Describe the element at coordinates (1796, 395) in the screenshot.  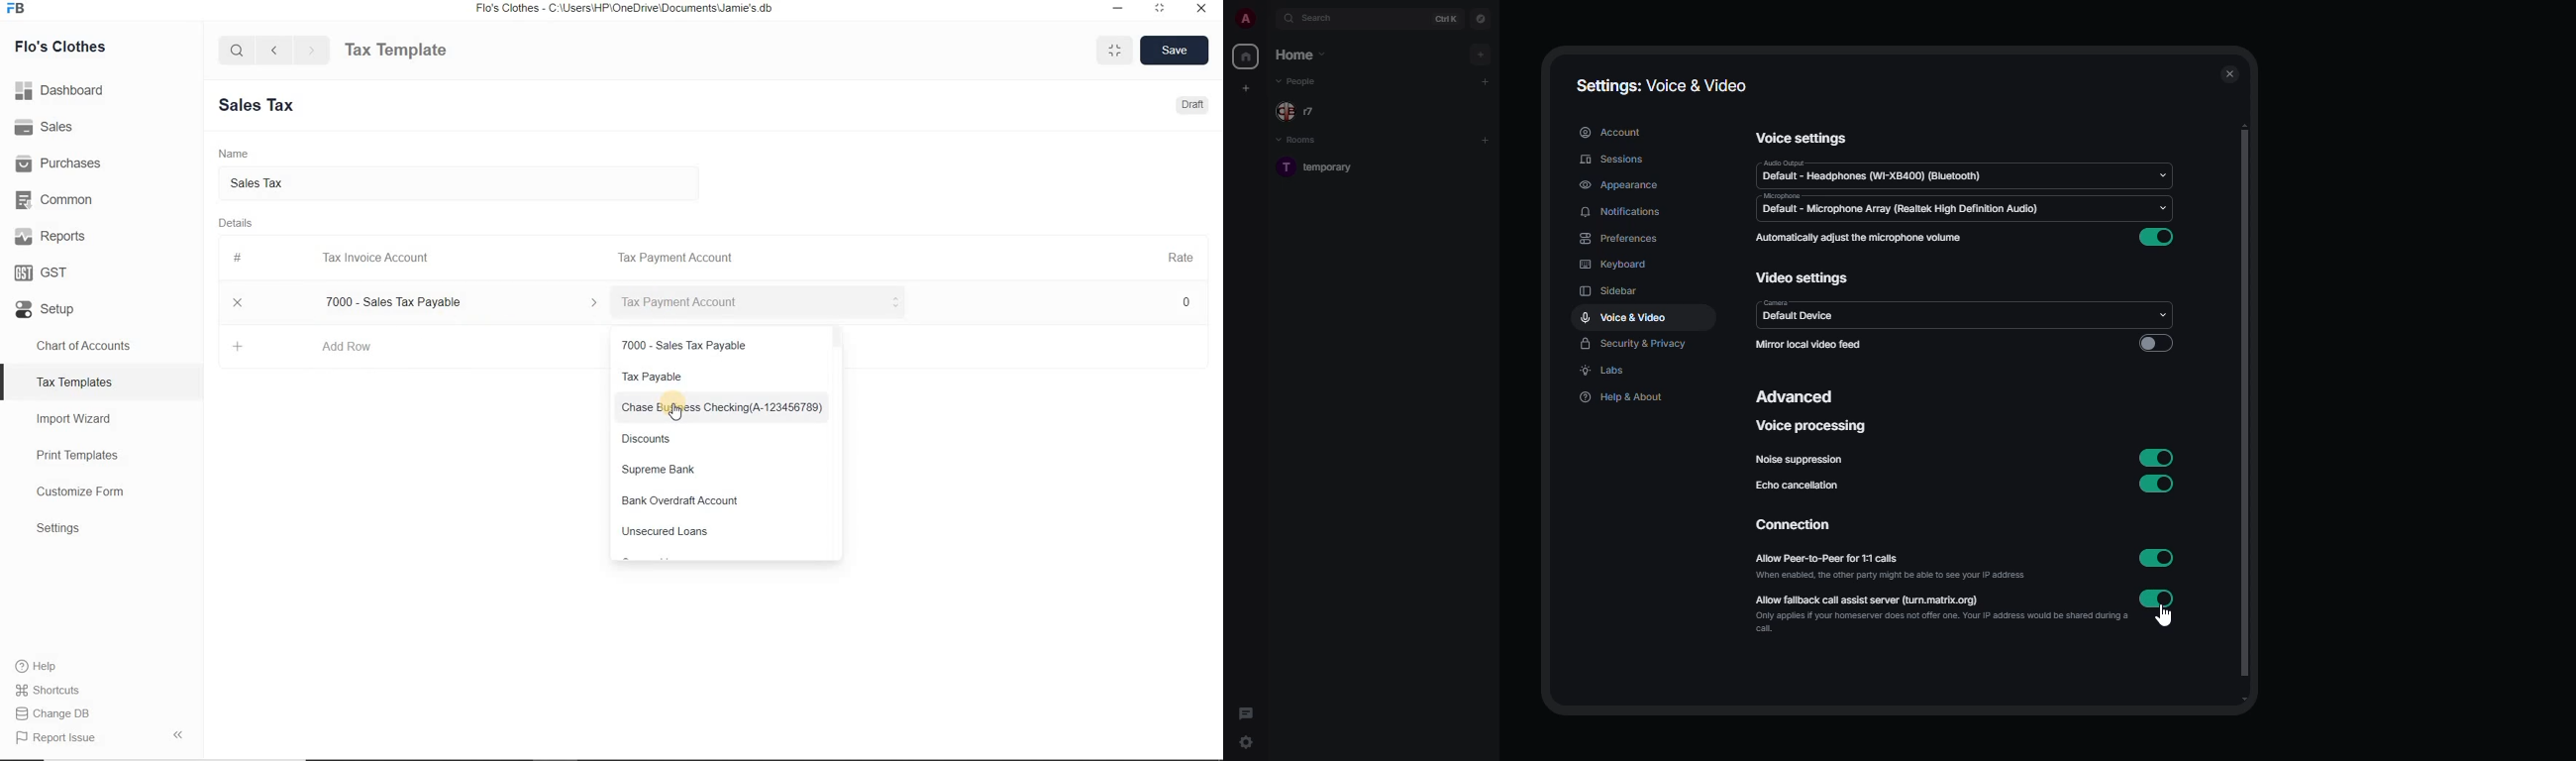
I see `advanced` at that location.